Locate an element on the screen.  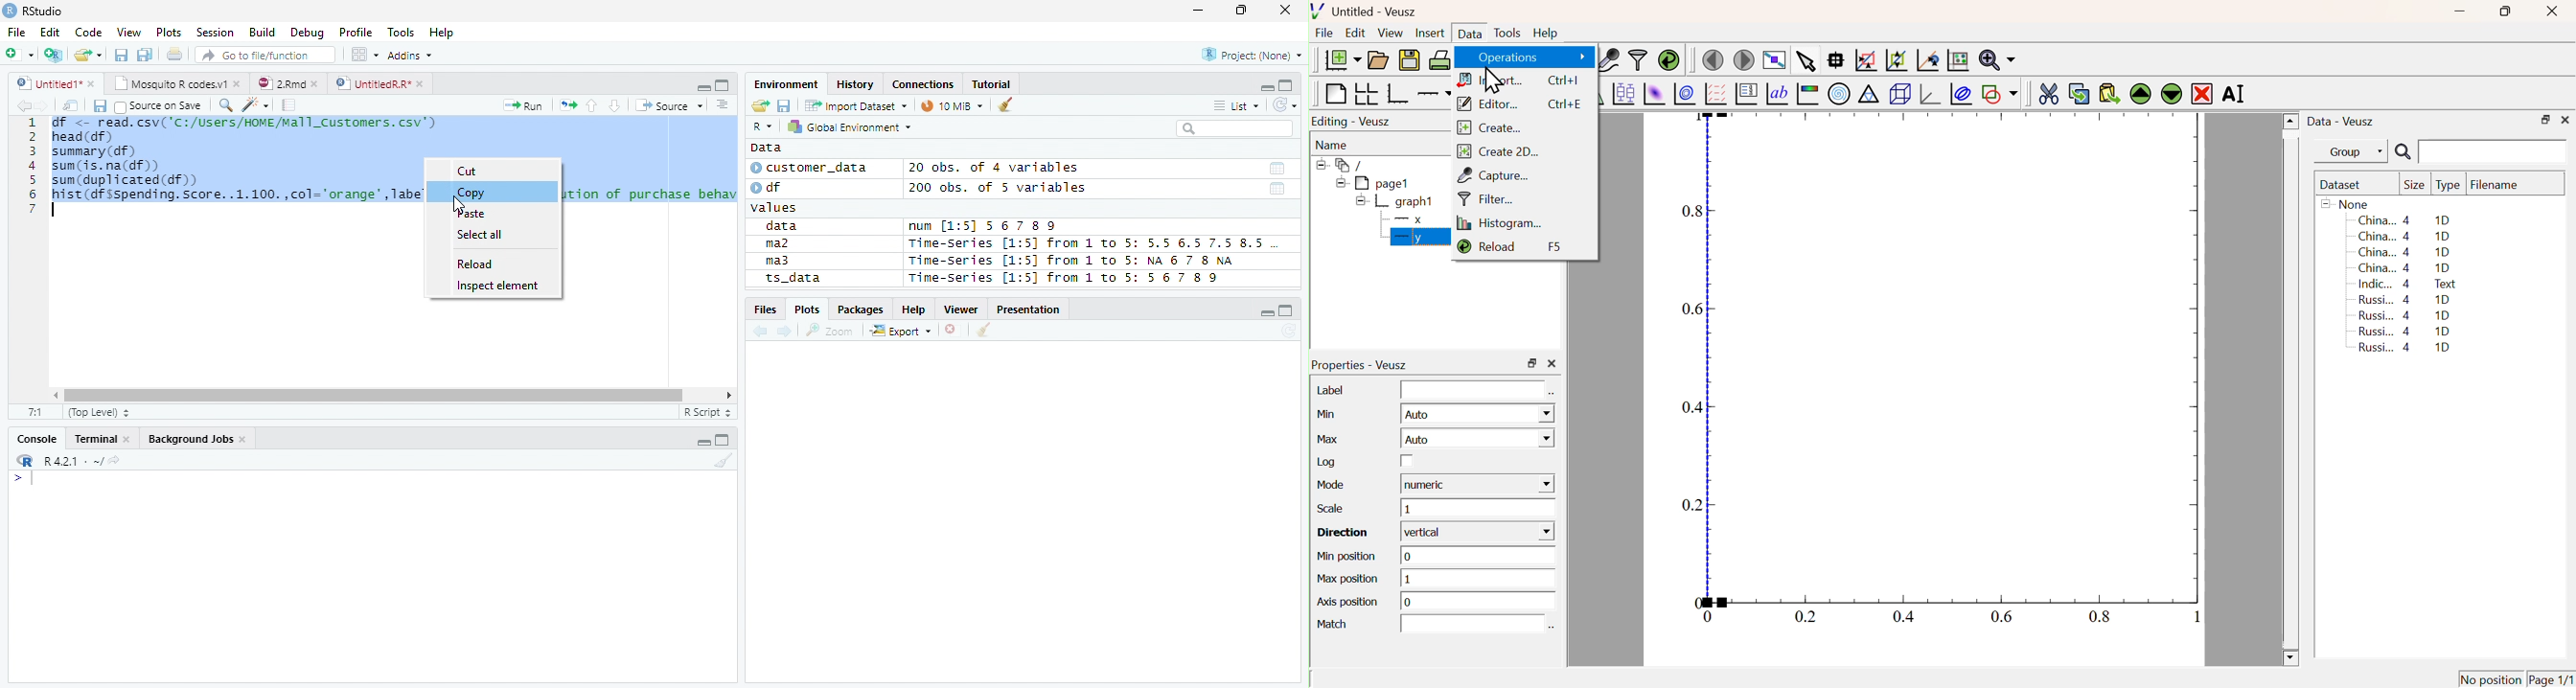
1 is located at coordinates (1478, 580).